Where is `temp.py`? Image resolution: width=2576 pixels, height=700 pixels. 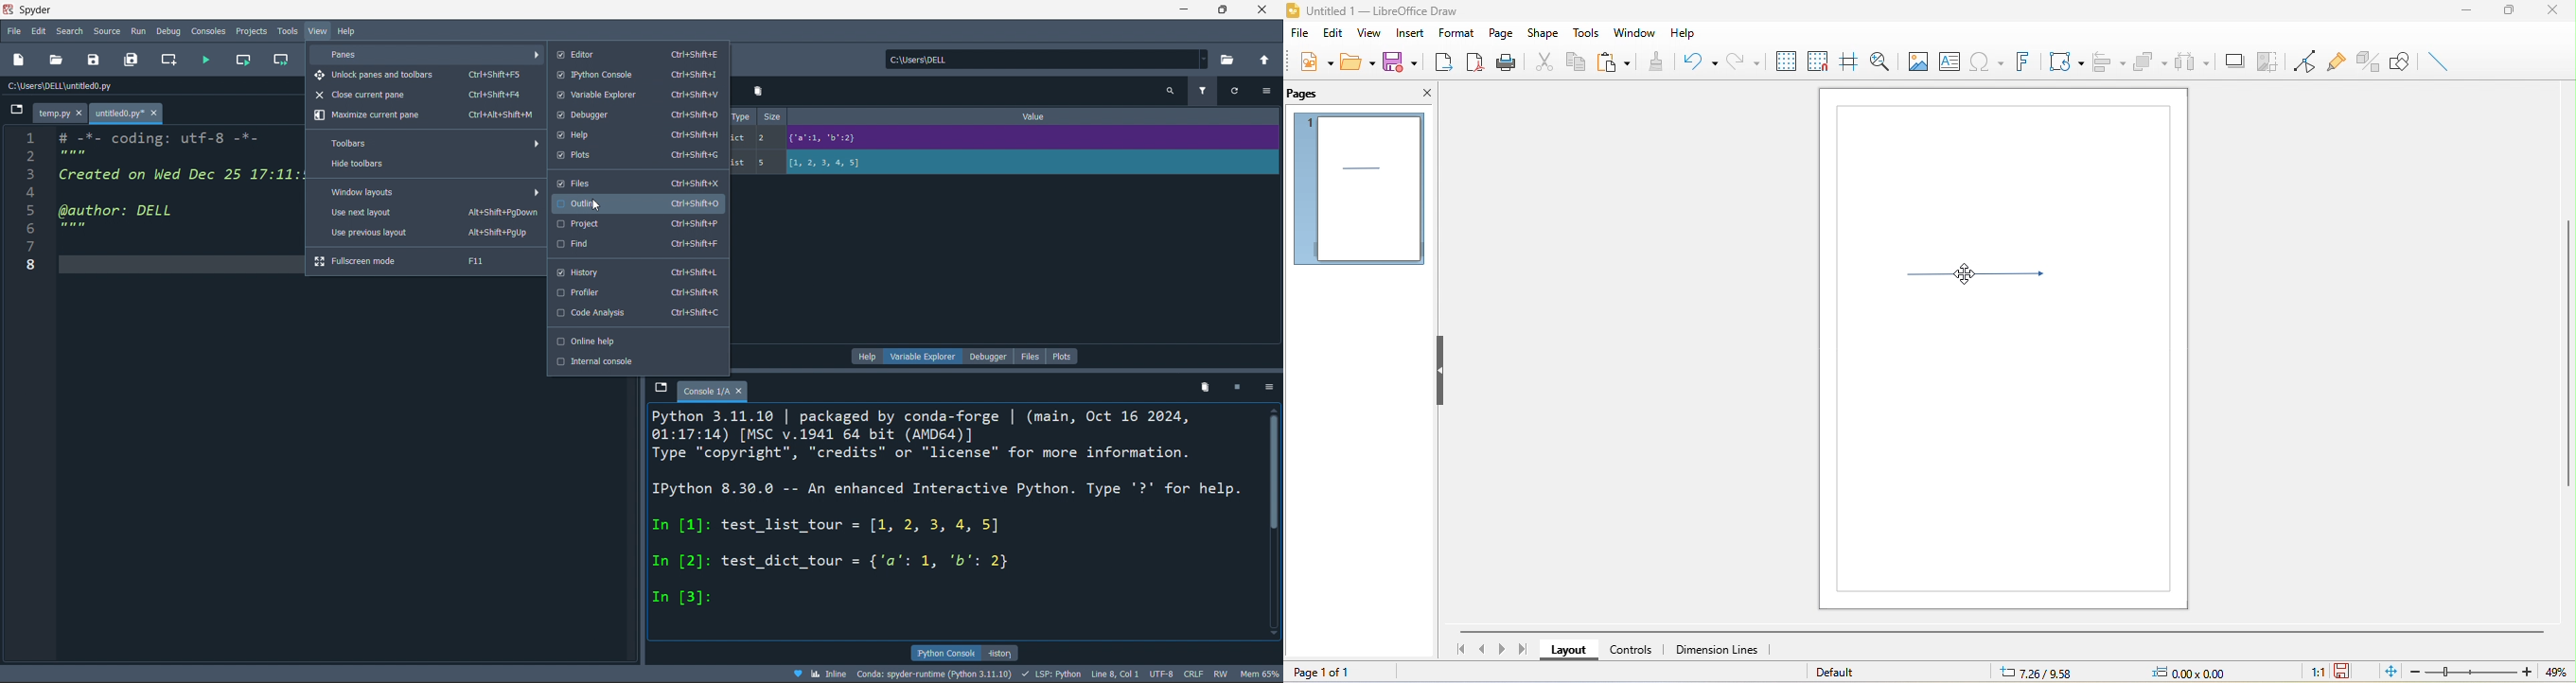 temp.py is located at coordinates (60, 113).